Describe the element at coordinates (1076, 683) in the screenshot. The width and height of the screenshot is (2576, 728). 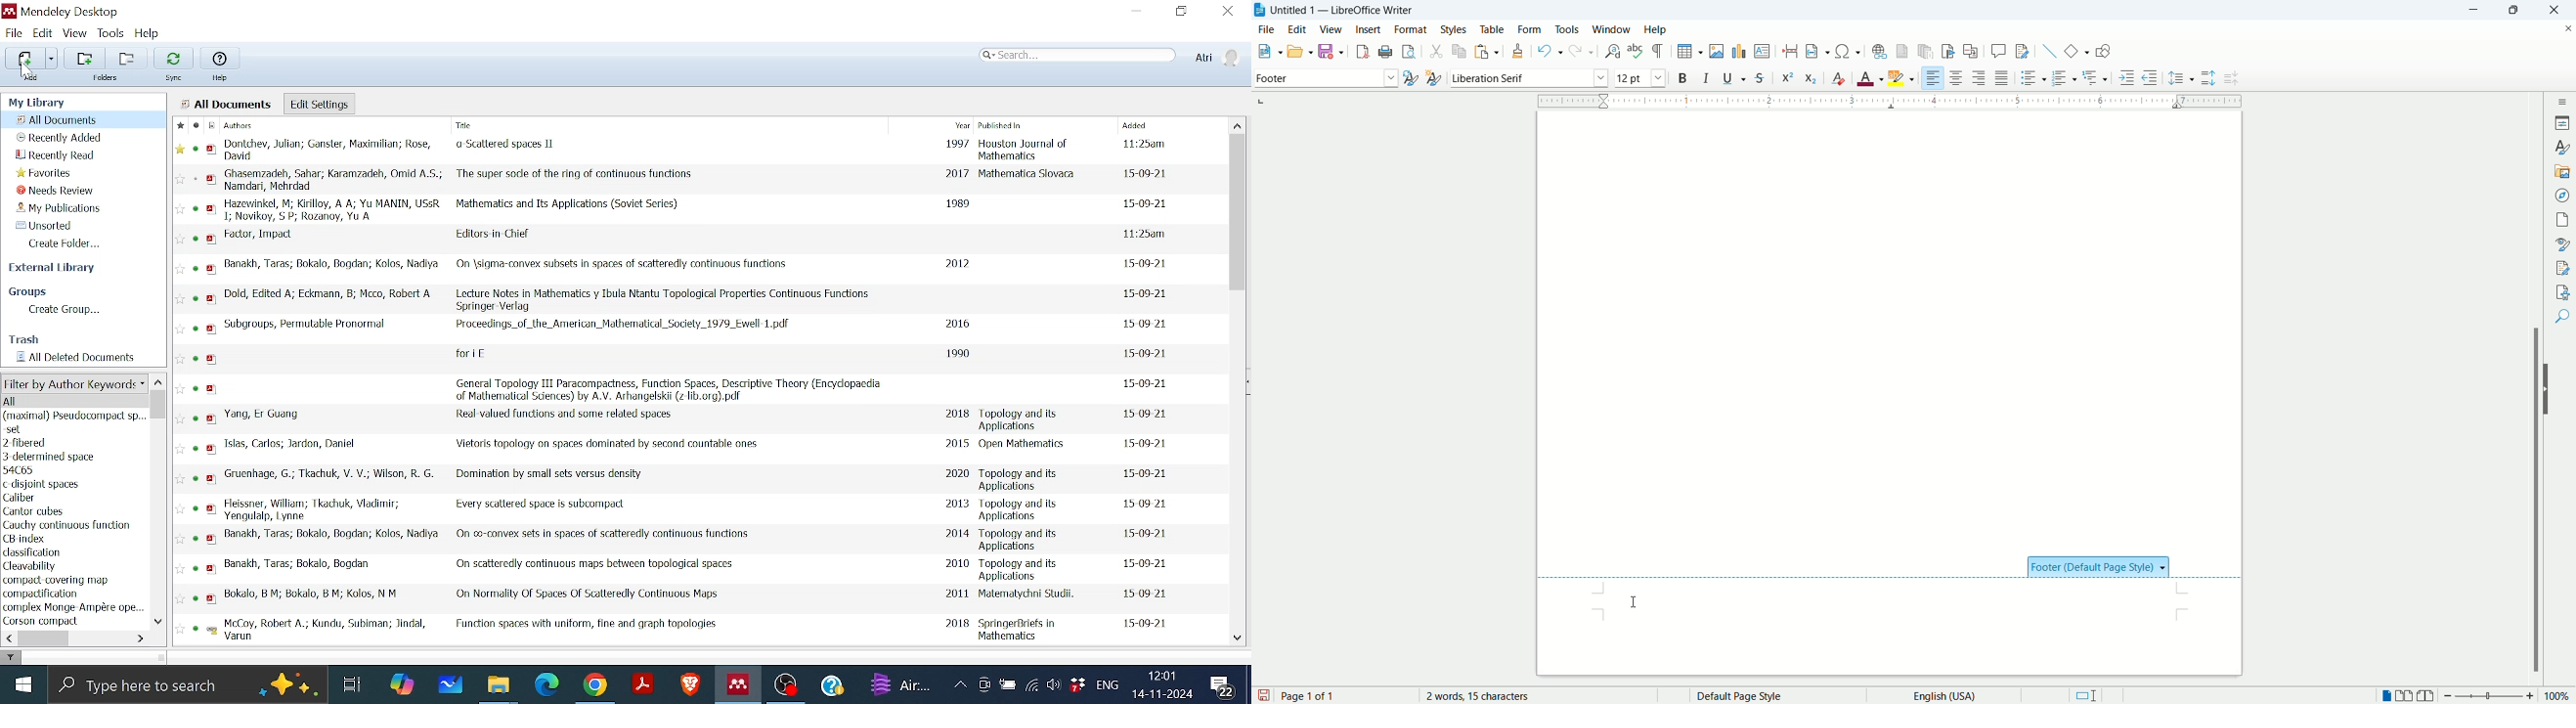
I see `Dropbox` at that location.